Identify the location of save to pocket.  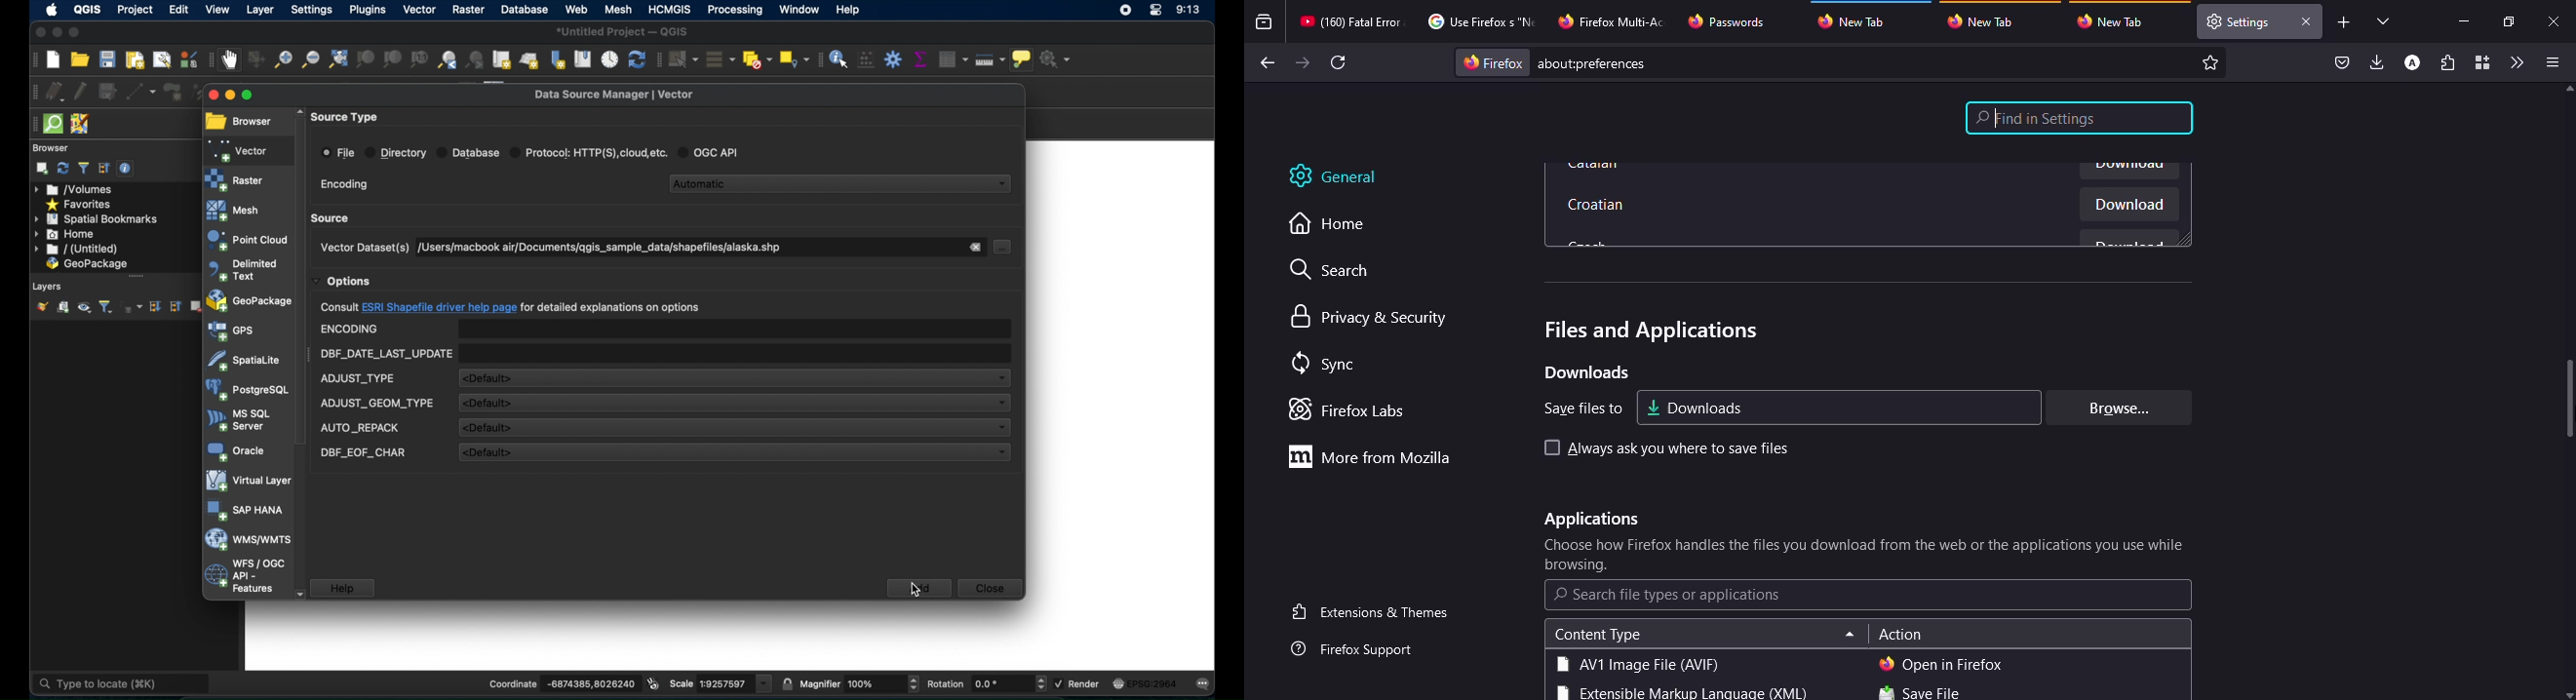
(2342, 63).